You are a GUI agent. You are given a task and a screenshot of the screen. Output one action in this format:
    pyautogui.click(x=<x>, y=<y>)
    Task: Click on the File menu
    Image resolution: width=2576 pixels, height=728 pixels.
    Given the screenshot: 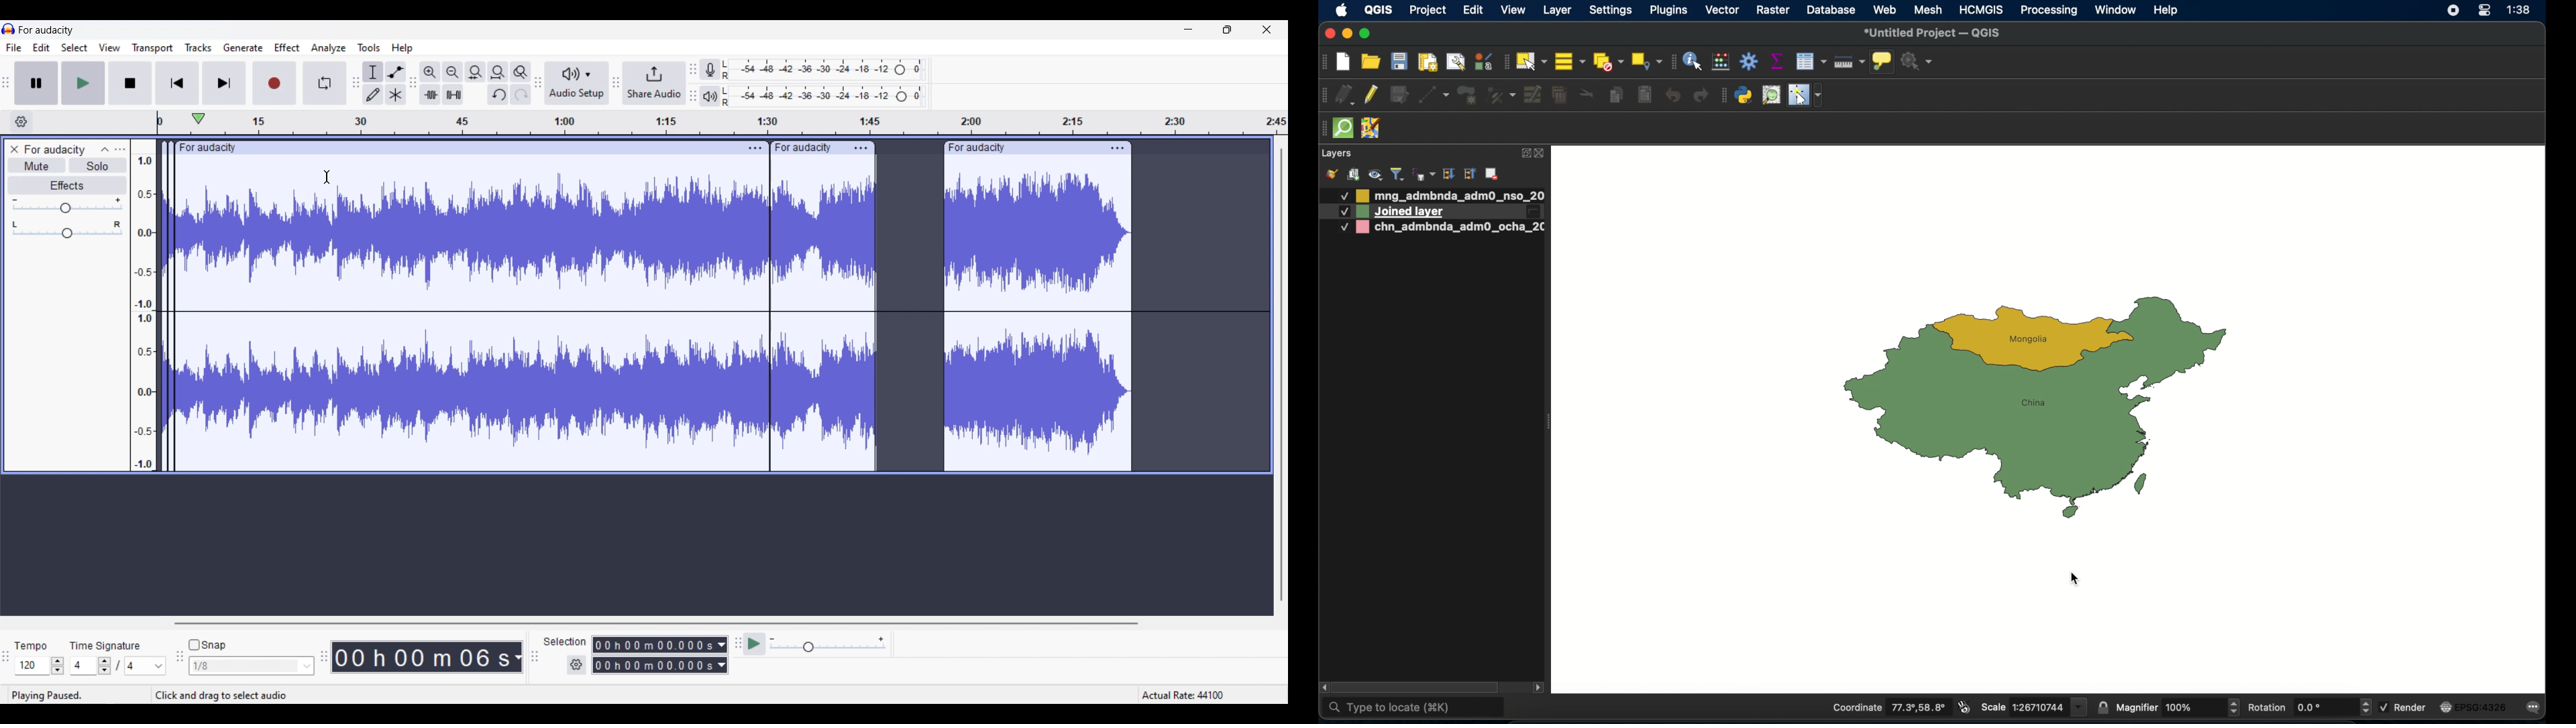 What is the action you would take?
    pyautogui.click(x=14, y=47)
    